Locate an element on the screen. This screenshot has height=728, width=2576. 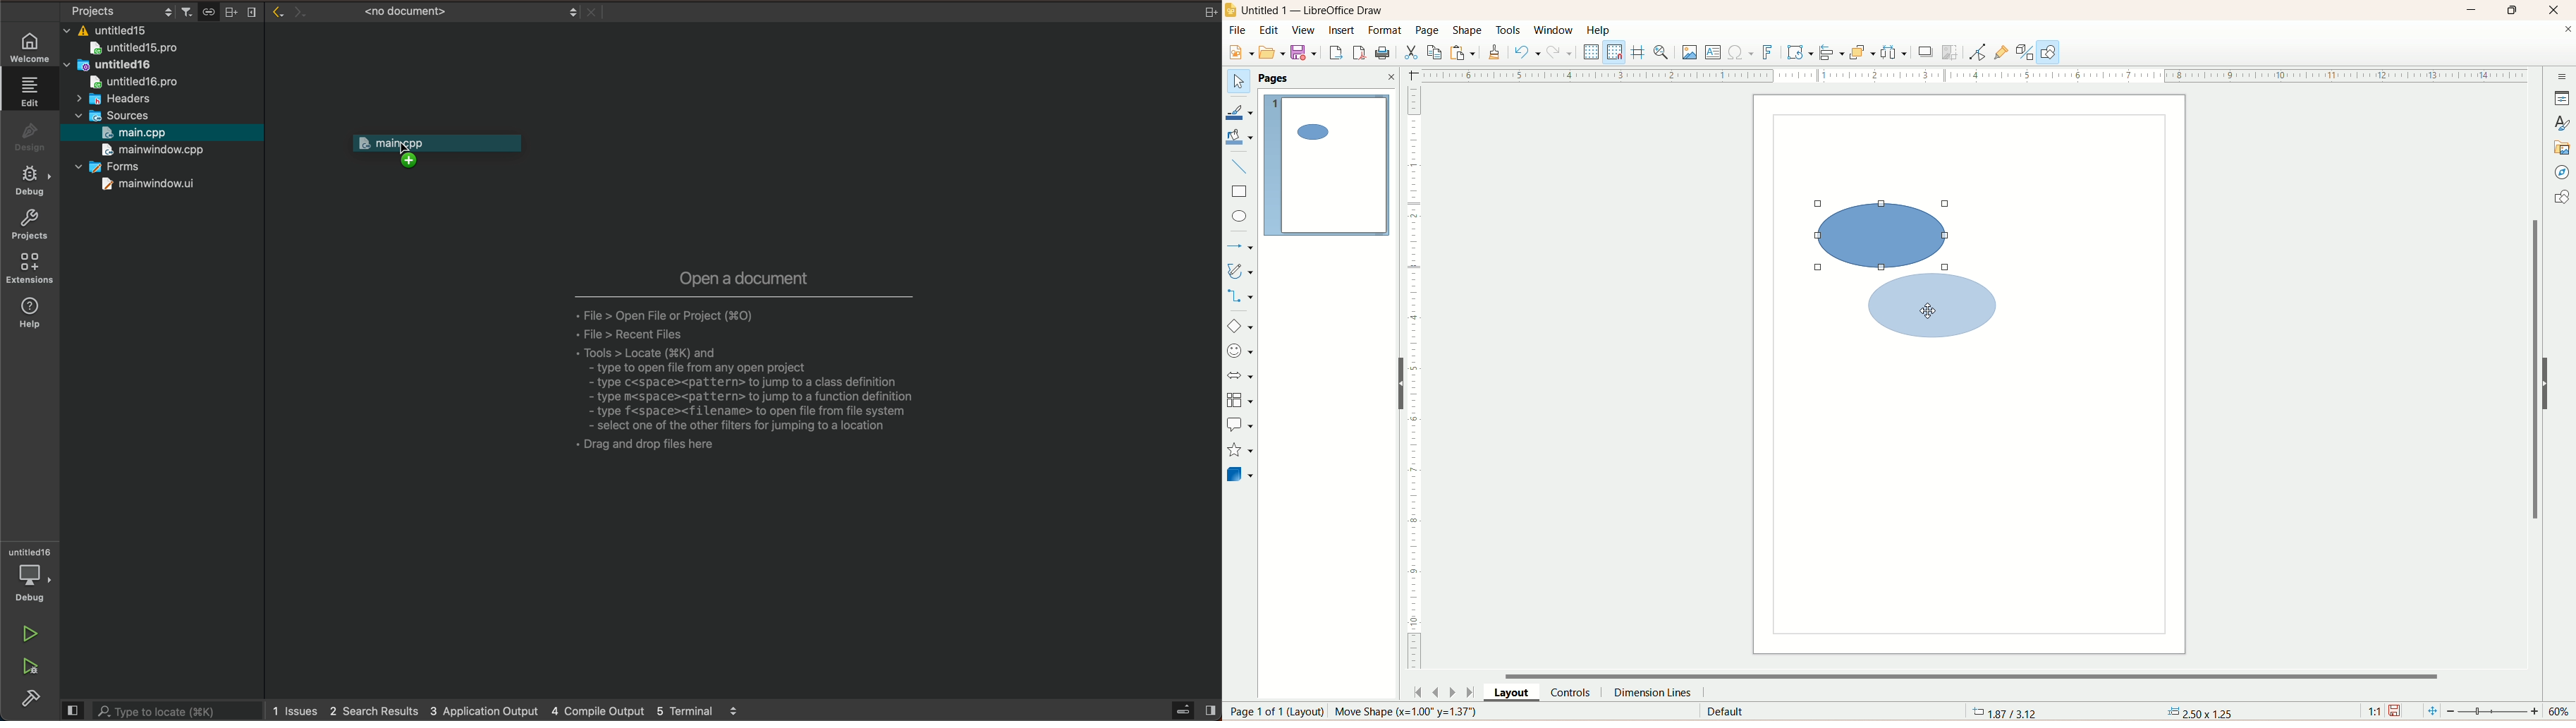
mainwindow.cpp is located at coordinates (149, 150).